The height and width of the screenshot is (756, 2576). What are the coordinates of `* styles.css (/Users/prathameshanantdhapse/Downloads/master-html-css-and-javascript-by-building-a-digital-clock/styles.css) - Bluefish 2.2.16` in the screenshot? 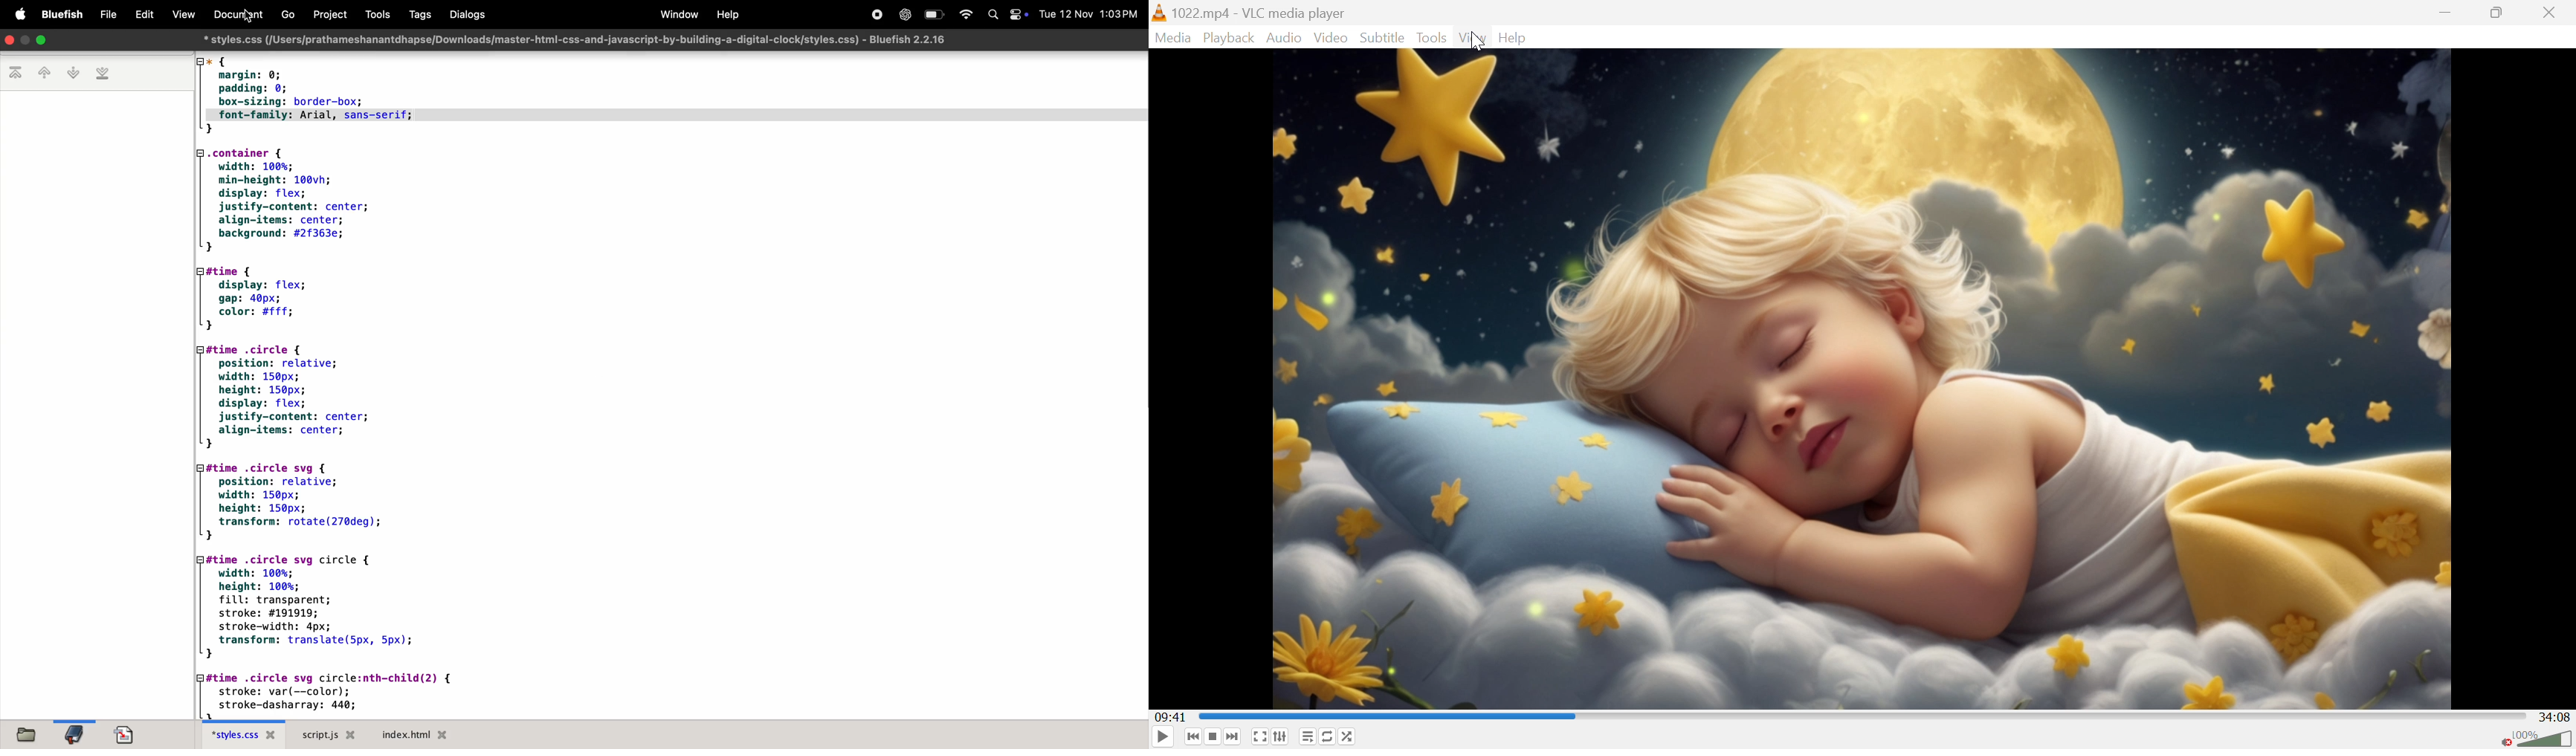 It's located at (577, 40).